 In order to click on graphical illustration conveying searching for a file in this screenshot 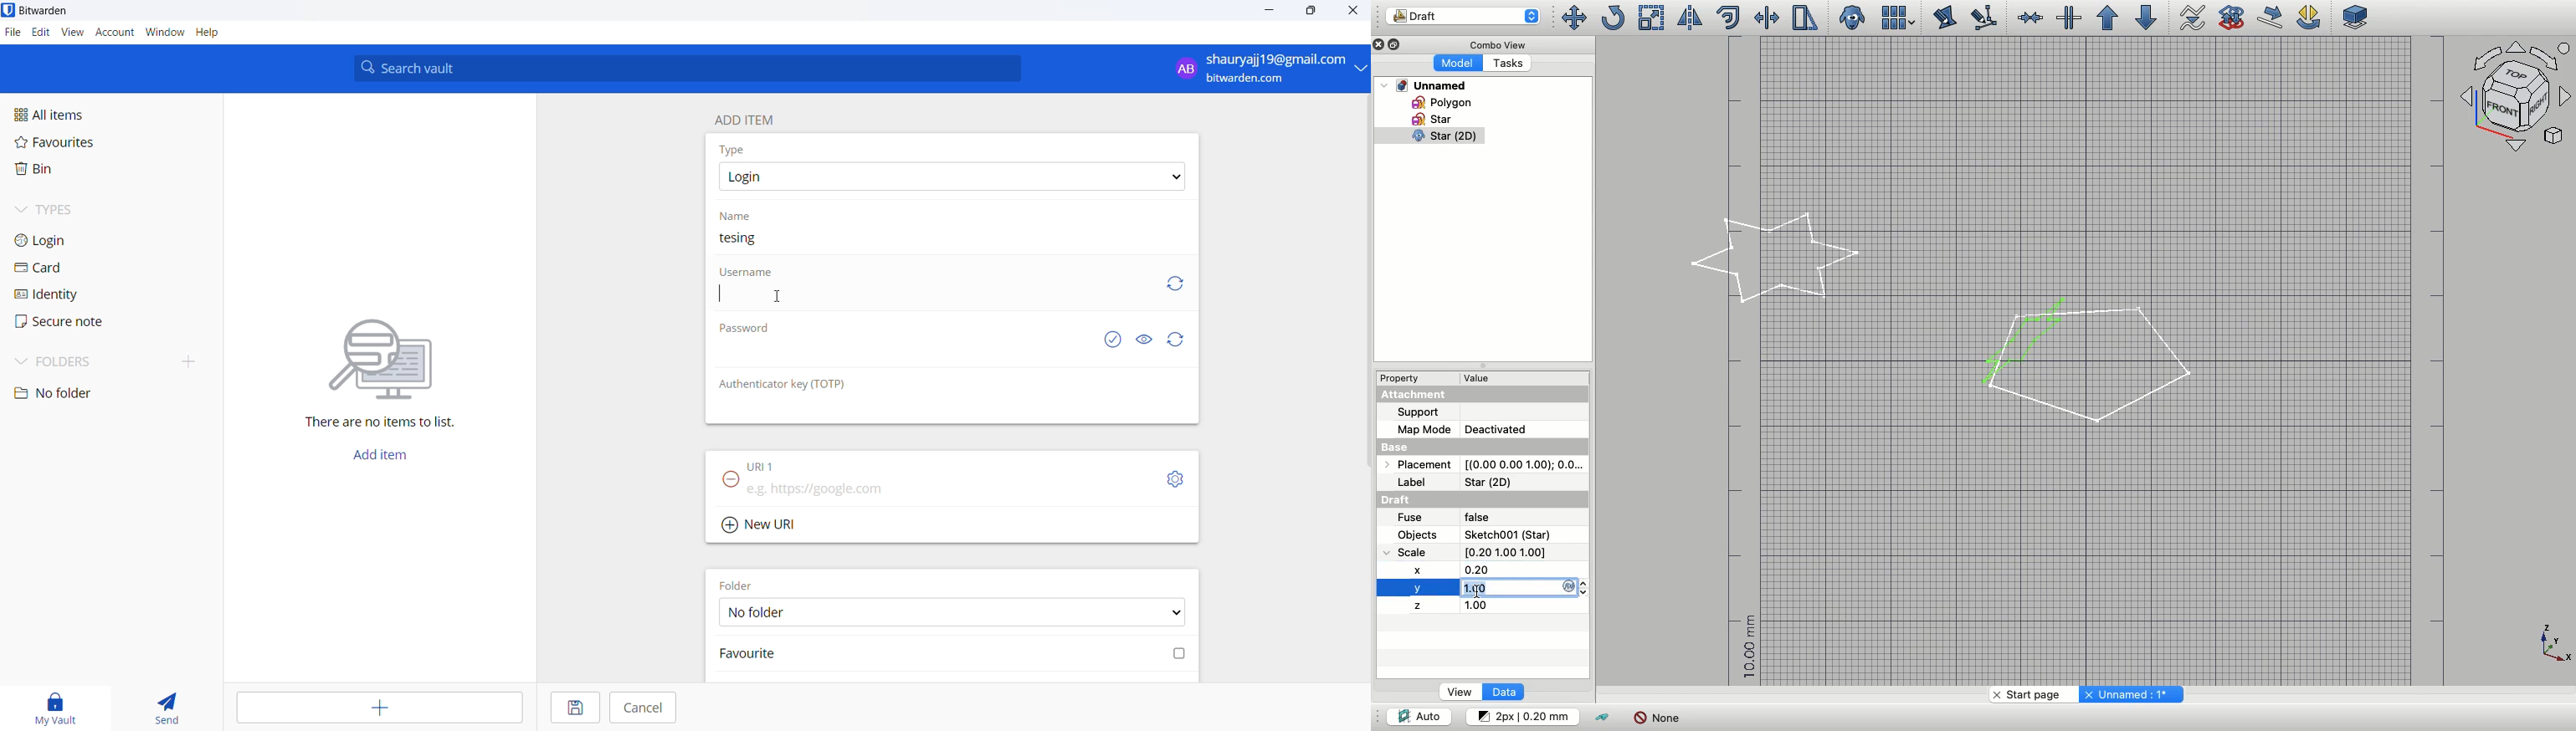, I will do `click(394, 356)`.